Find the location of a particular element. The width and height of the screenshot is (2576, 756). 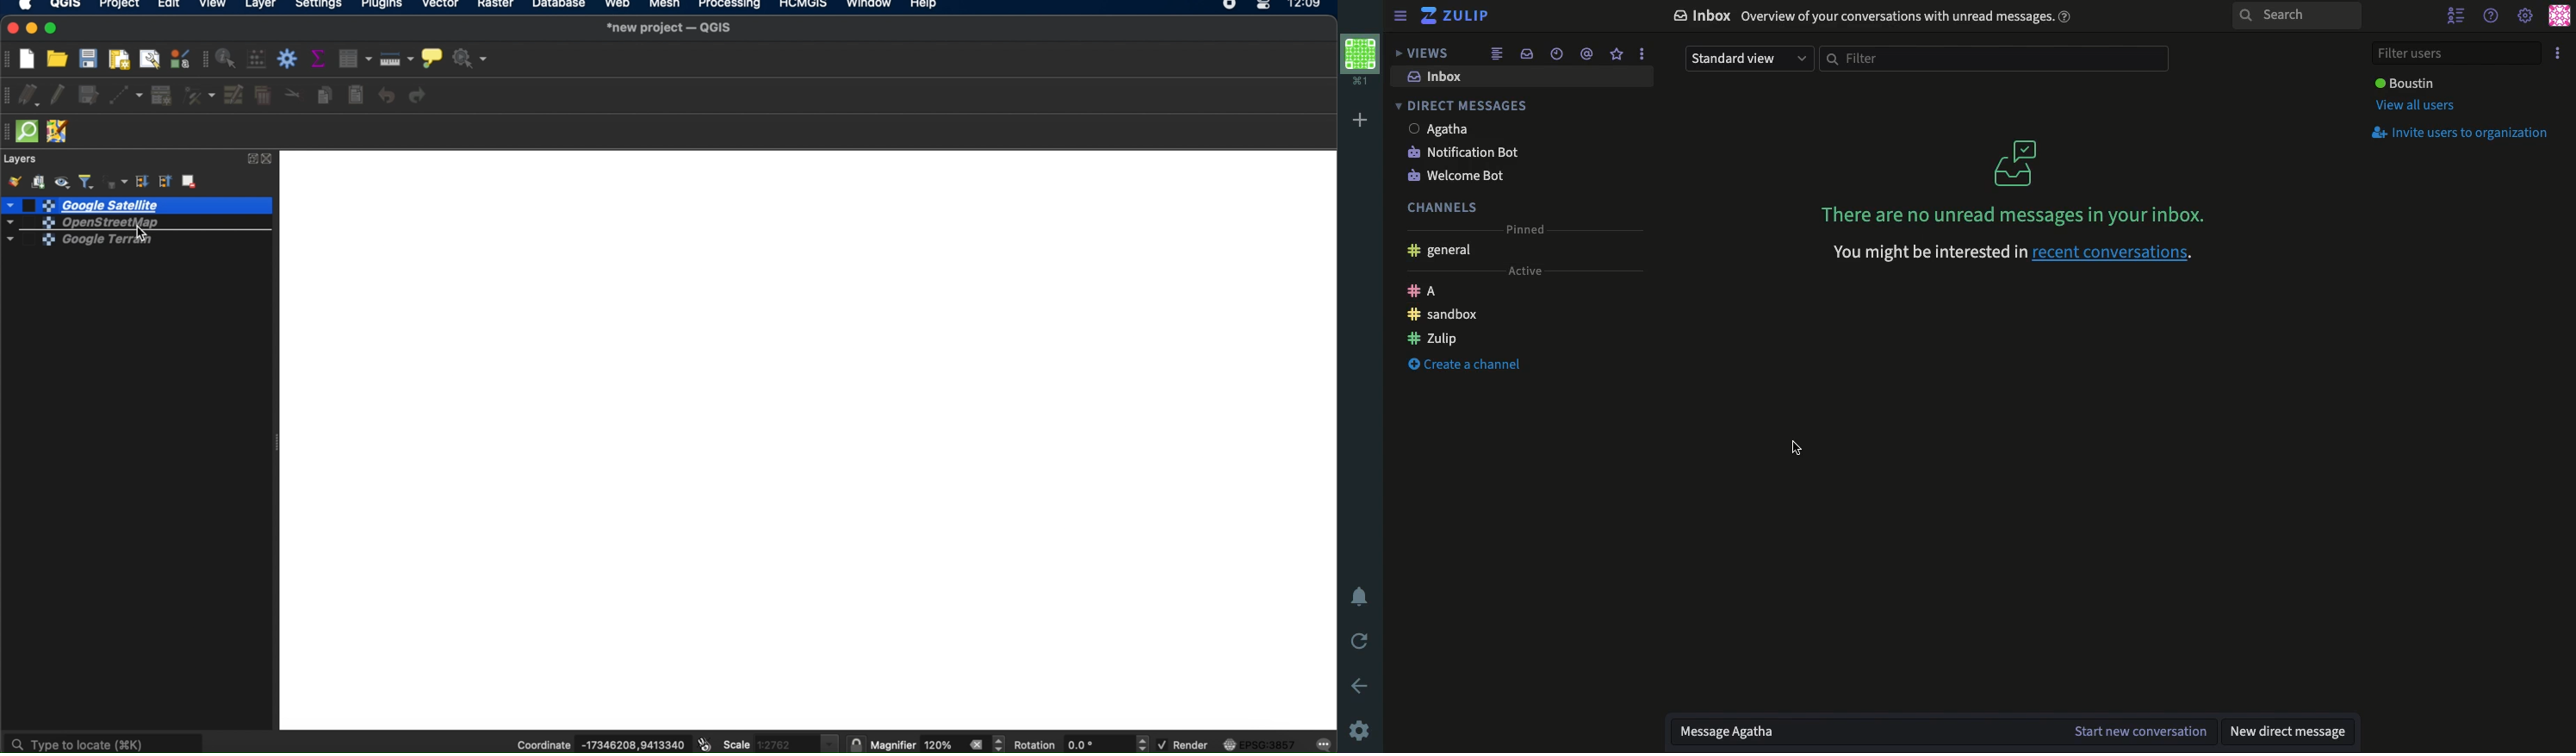

Views is located at coordinates (1421, 53).